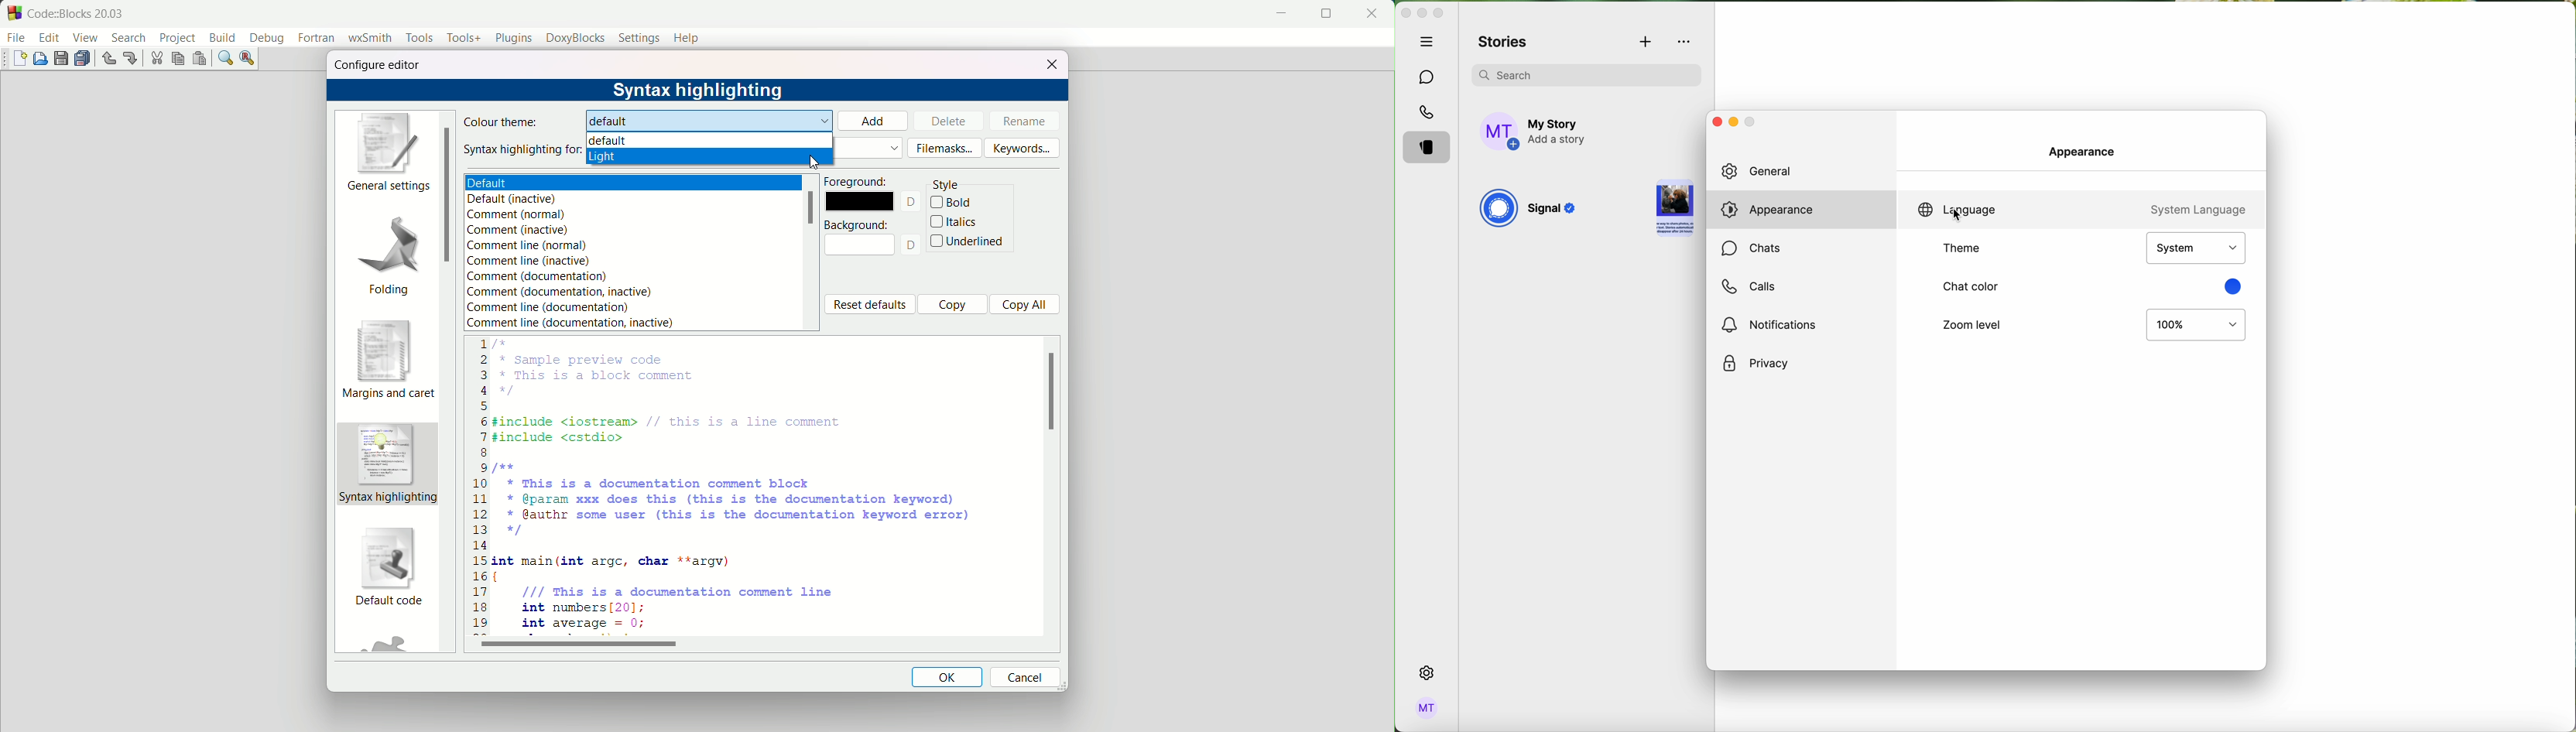 The height and width of the screenshot is (756, 2576). What do you see at coordinates (1021, 120) in the screenshot?
I see `rename` at bounding box center [1021, 120].